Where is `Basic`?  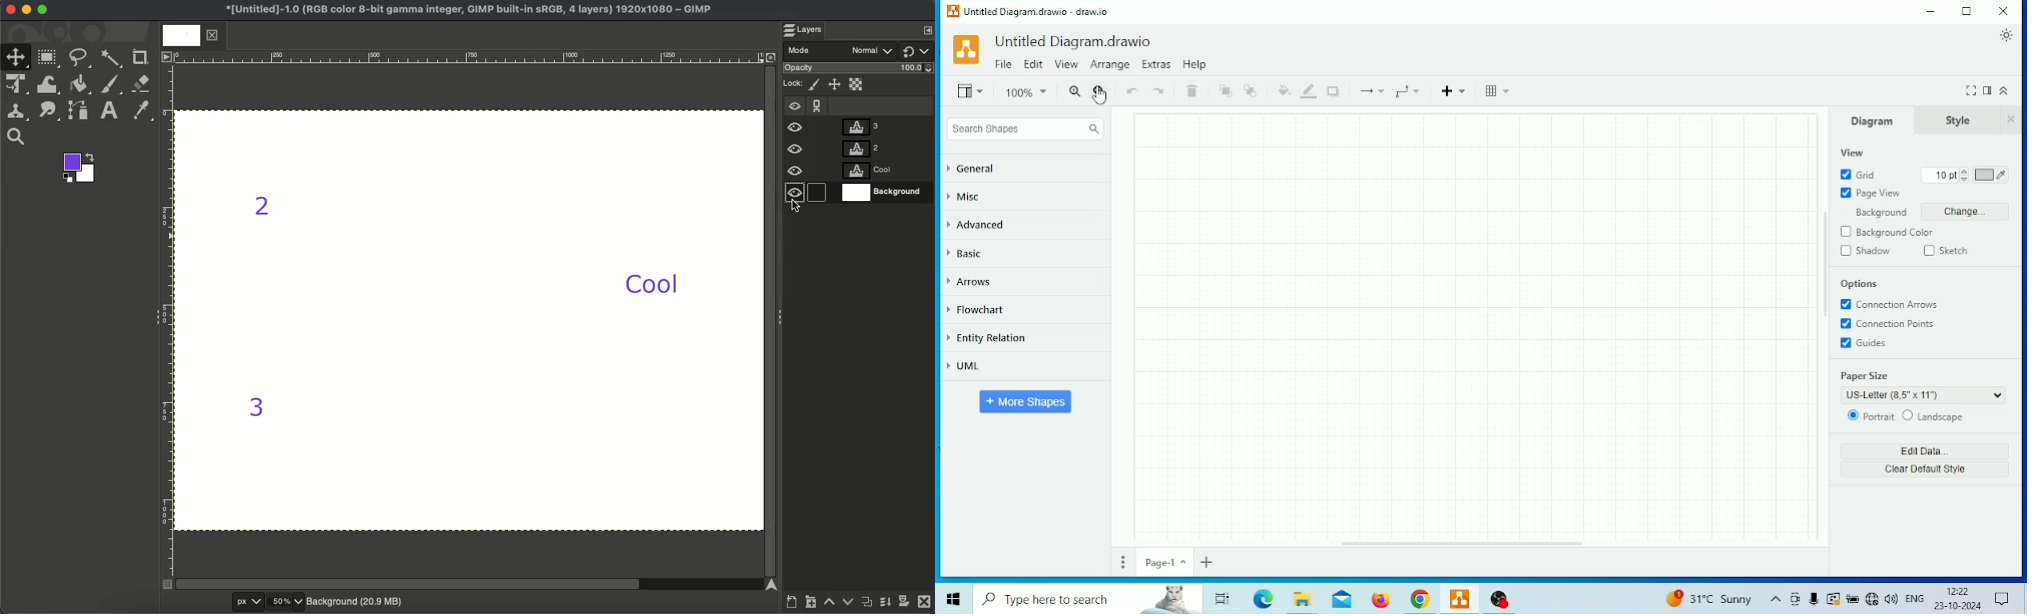
Basic is located at coordinates (967, 253).